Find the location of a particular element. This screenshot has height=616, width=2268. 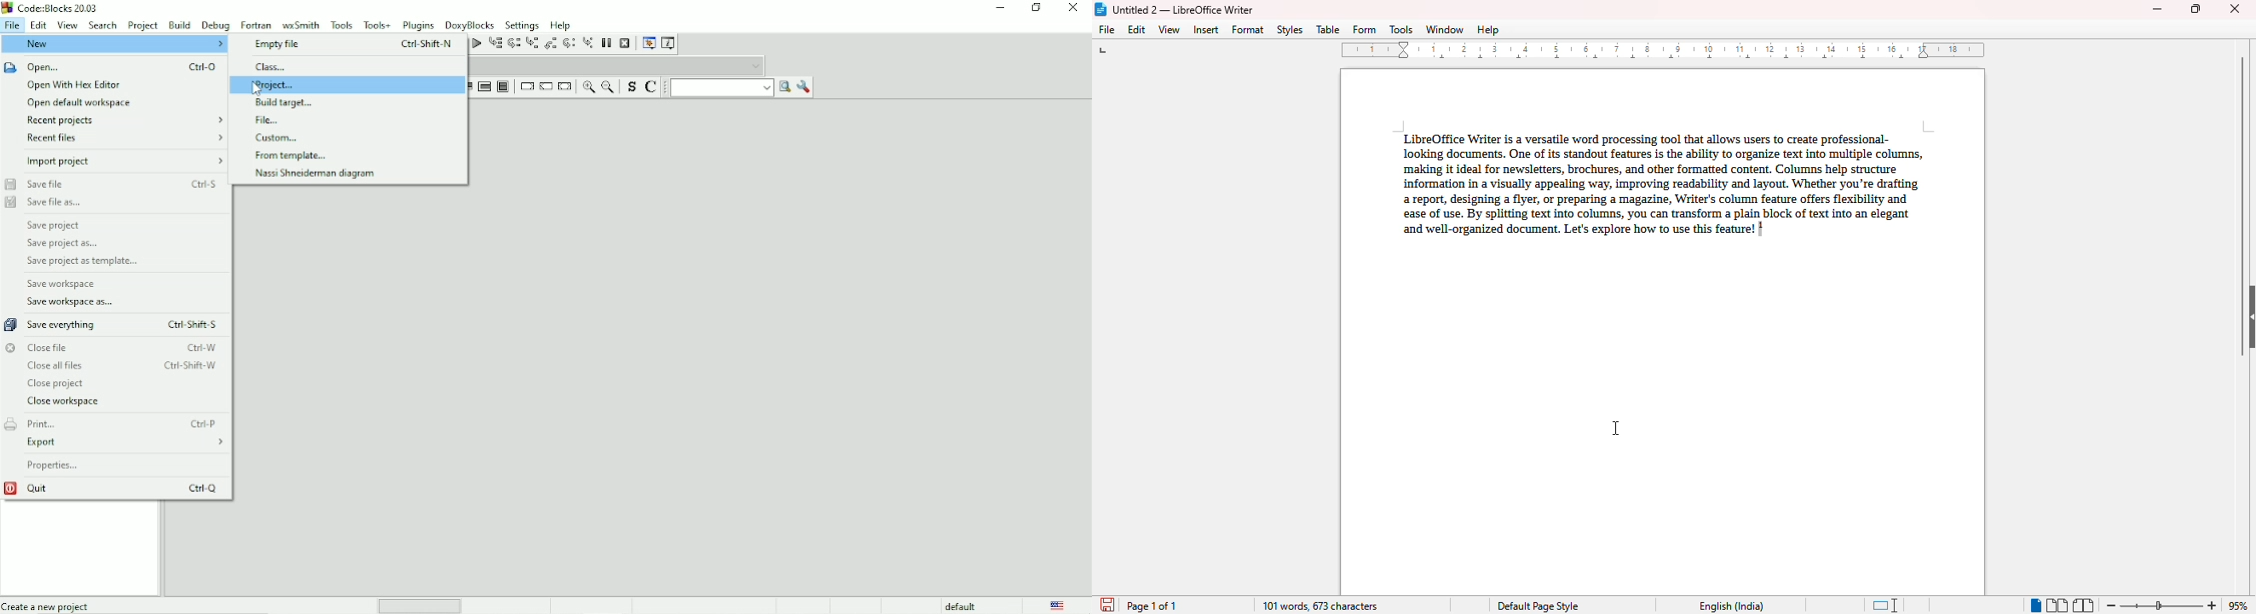

Block instruction is located at coordinates (503, 87).